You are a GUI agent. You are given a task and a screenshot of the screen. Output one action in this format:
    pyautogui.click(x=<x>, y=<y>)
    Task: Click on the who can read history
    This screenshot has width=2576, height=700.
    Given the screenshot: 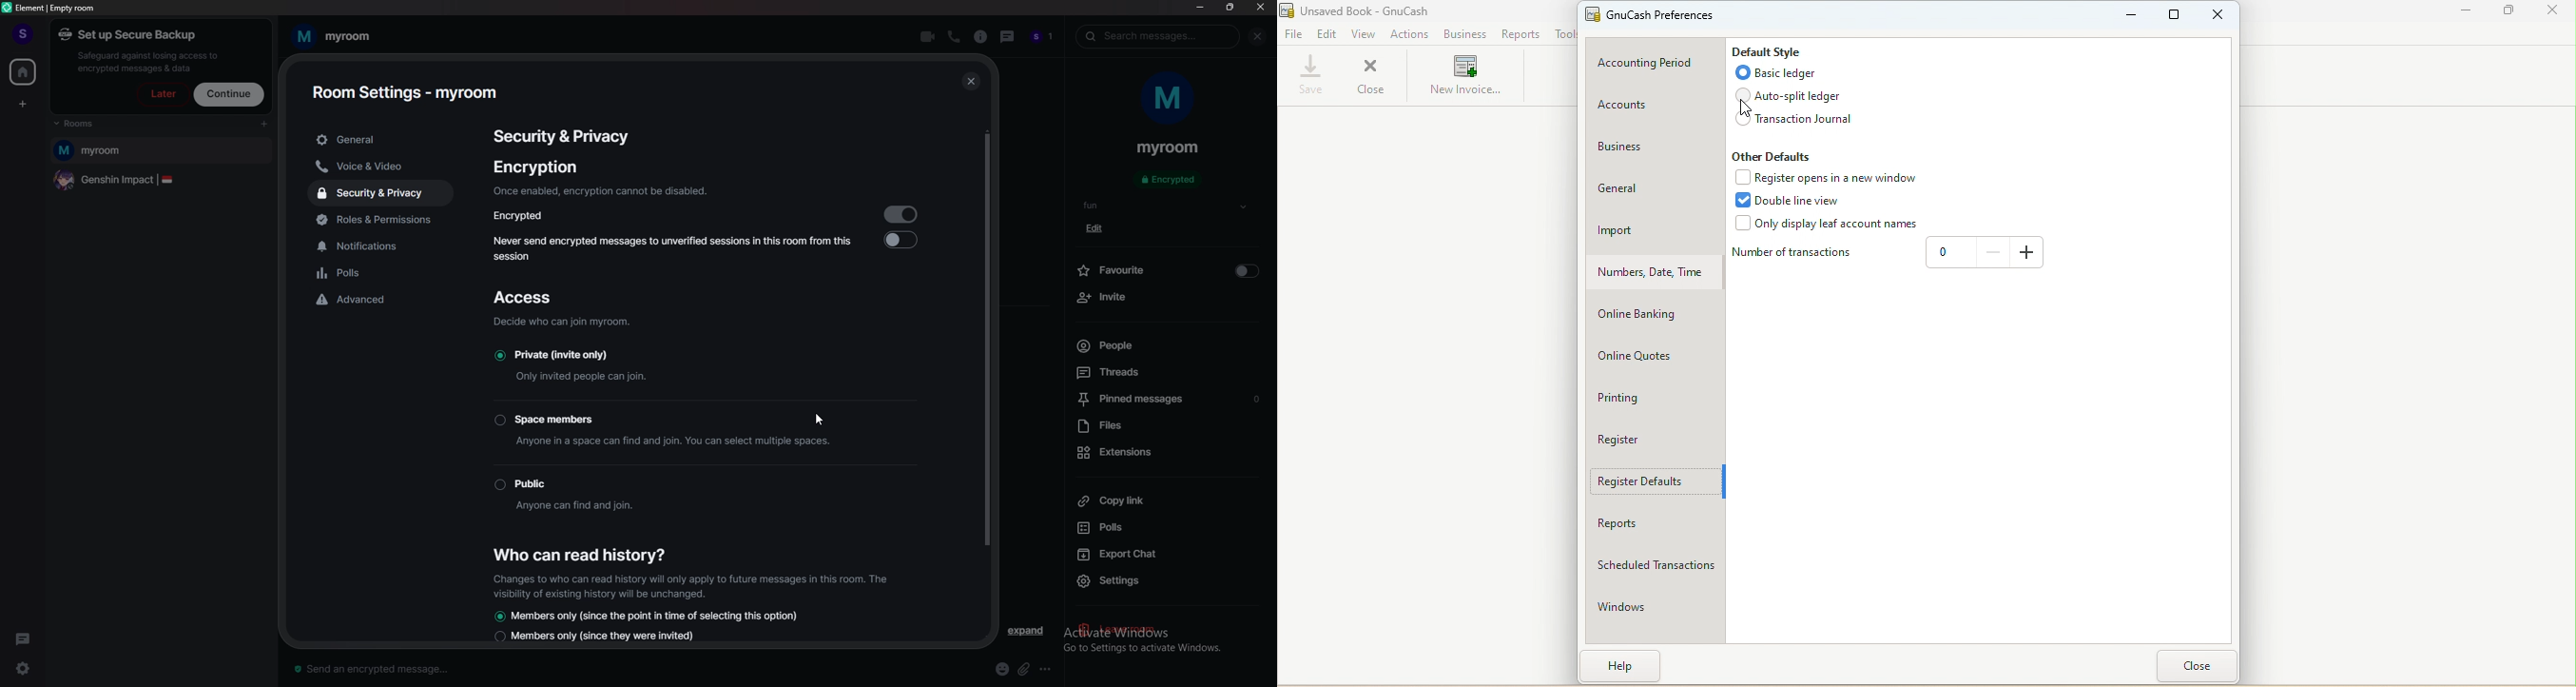 What is the action you would take?
    pyautogui.click(x=575, y=554)
    